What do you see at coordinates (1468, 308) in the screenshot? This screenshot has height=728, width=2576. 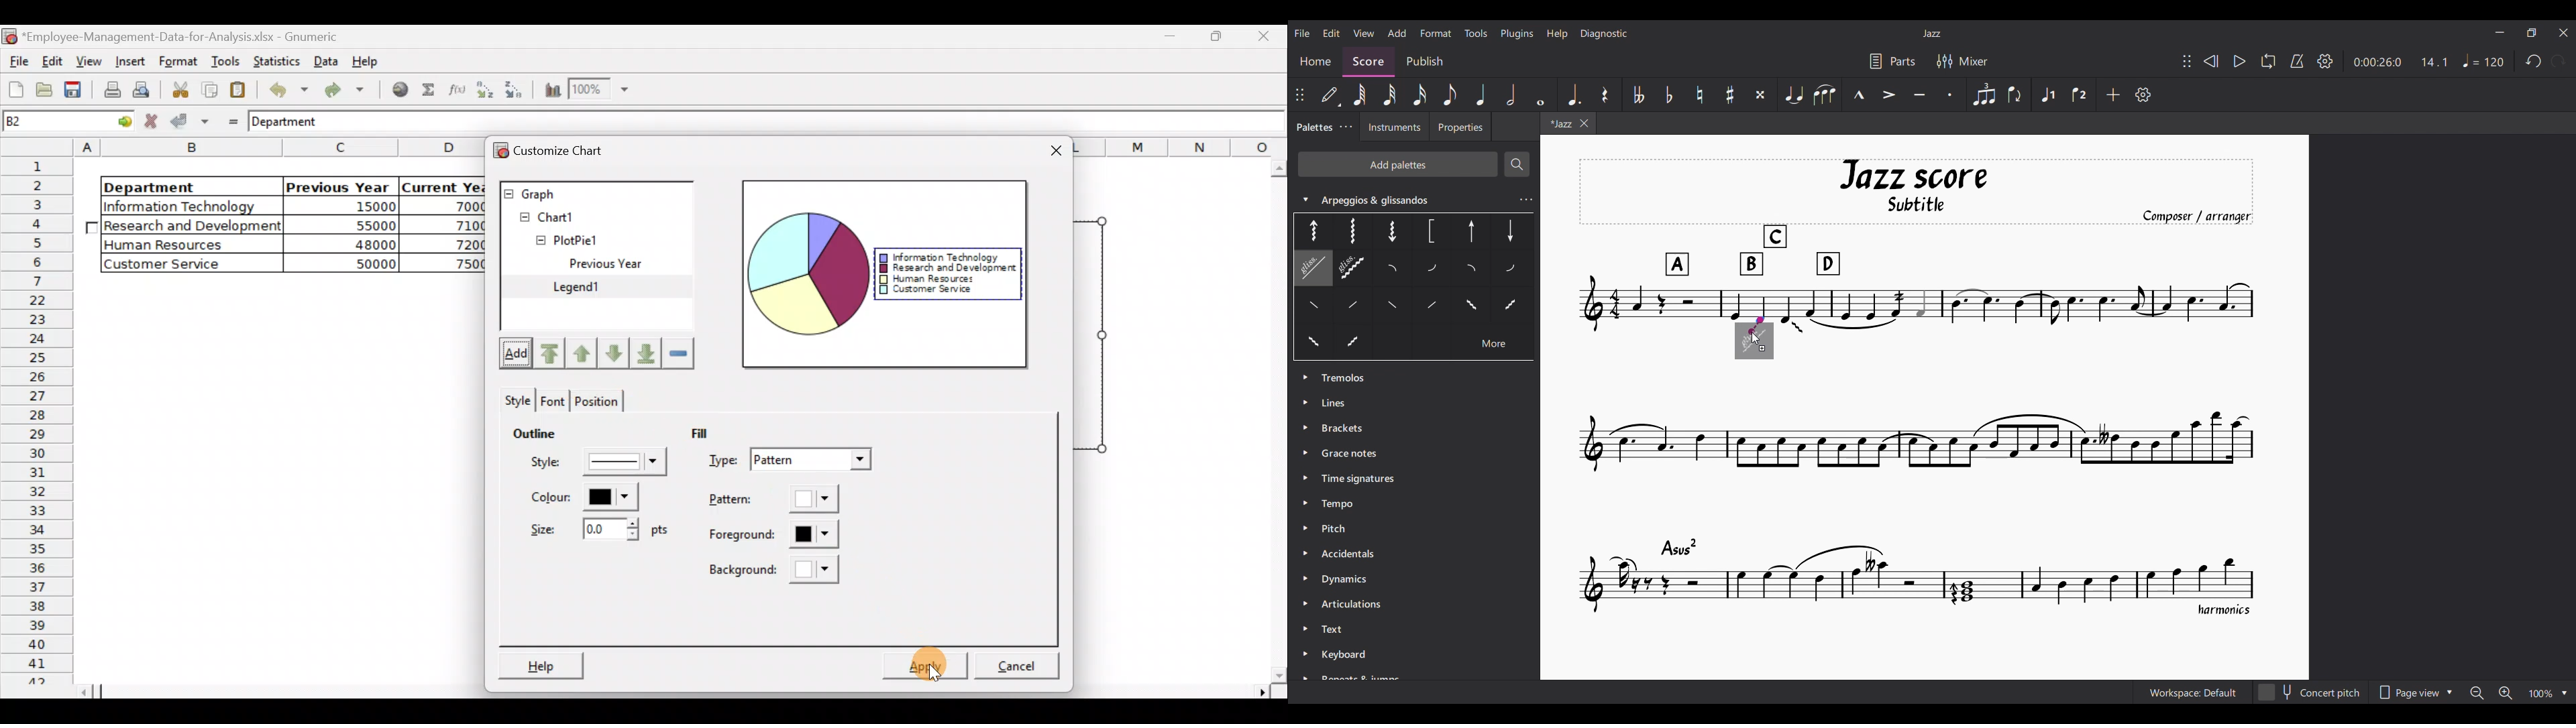 I see `Palate 16` at bounding box center [1468, 308].